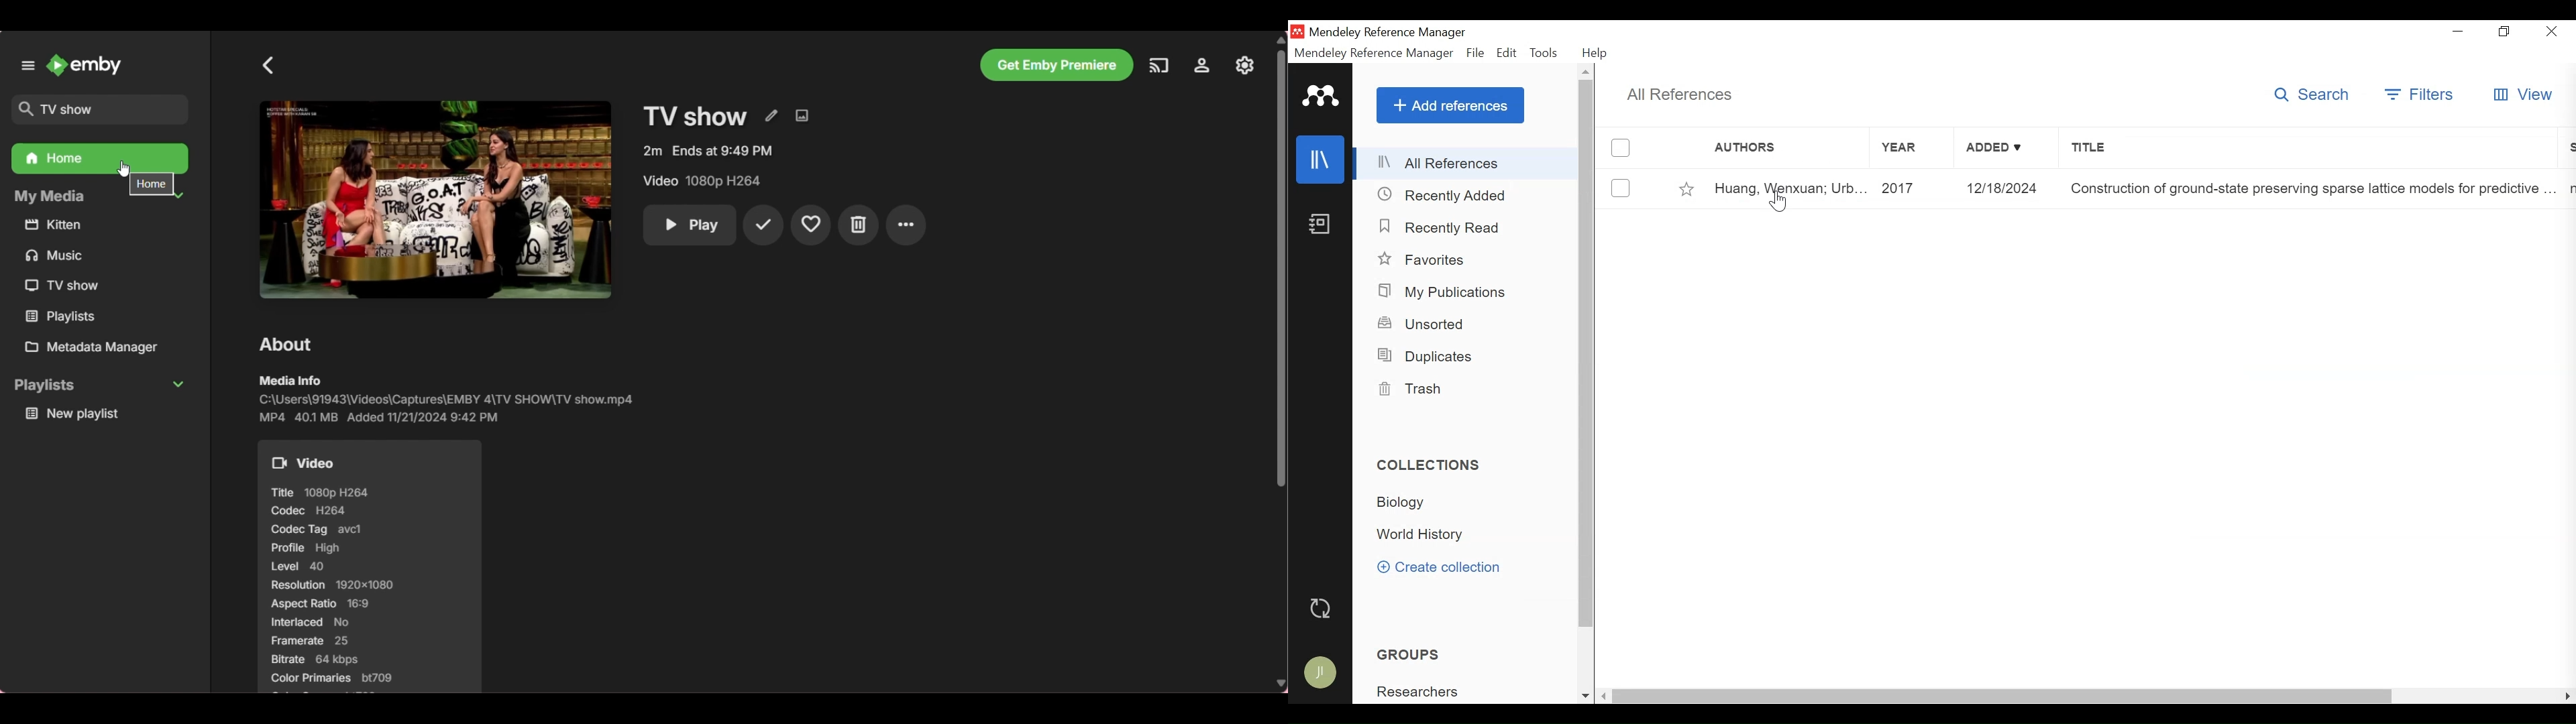 Image resolution: width=2576 pixels, height=728 pixels. Describe the element at coordinates (1474, 53) in the screenshot. I see `File ` at that location.